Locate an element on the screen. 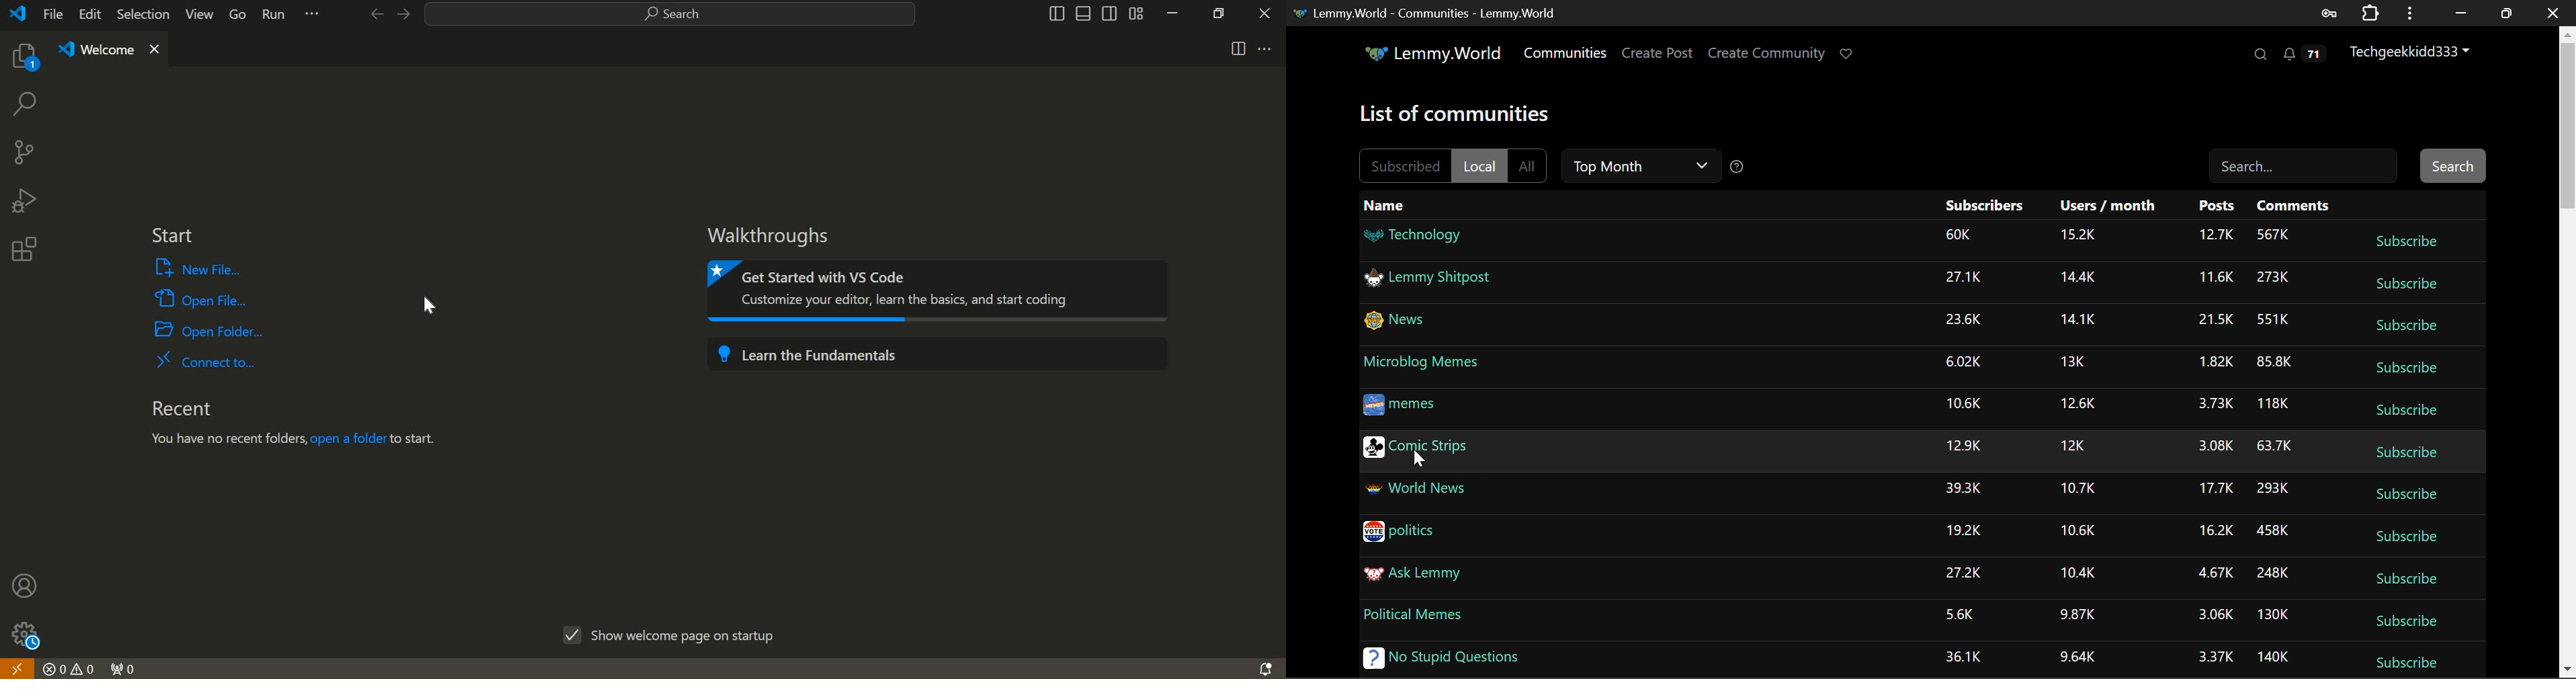  you have no recent folders, open a folder to start is located at coordinates (300, 440).